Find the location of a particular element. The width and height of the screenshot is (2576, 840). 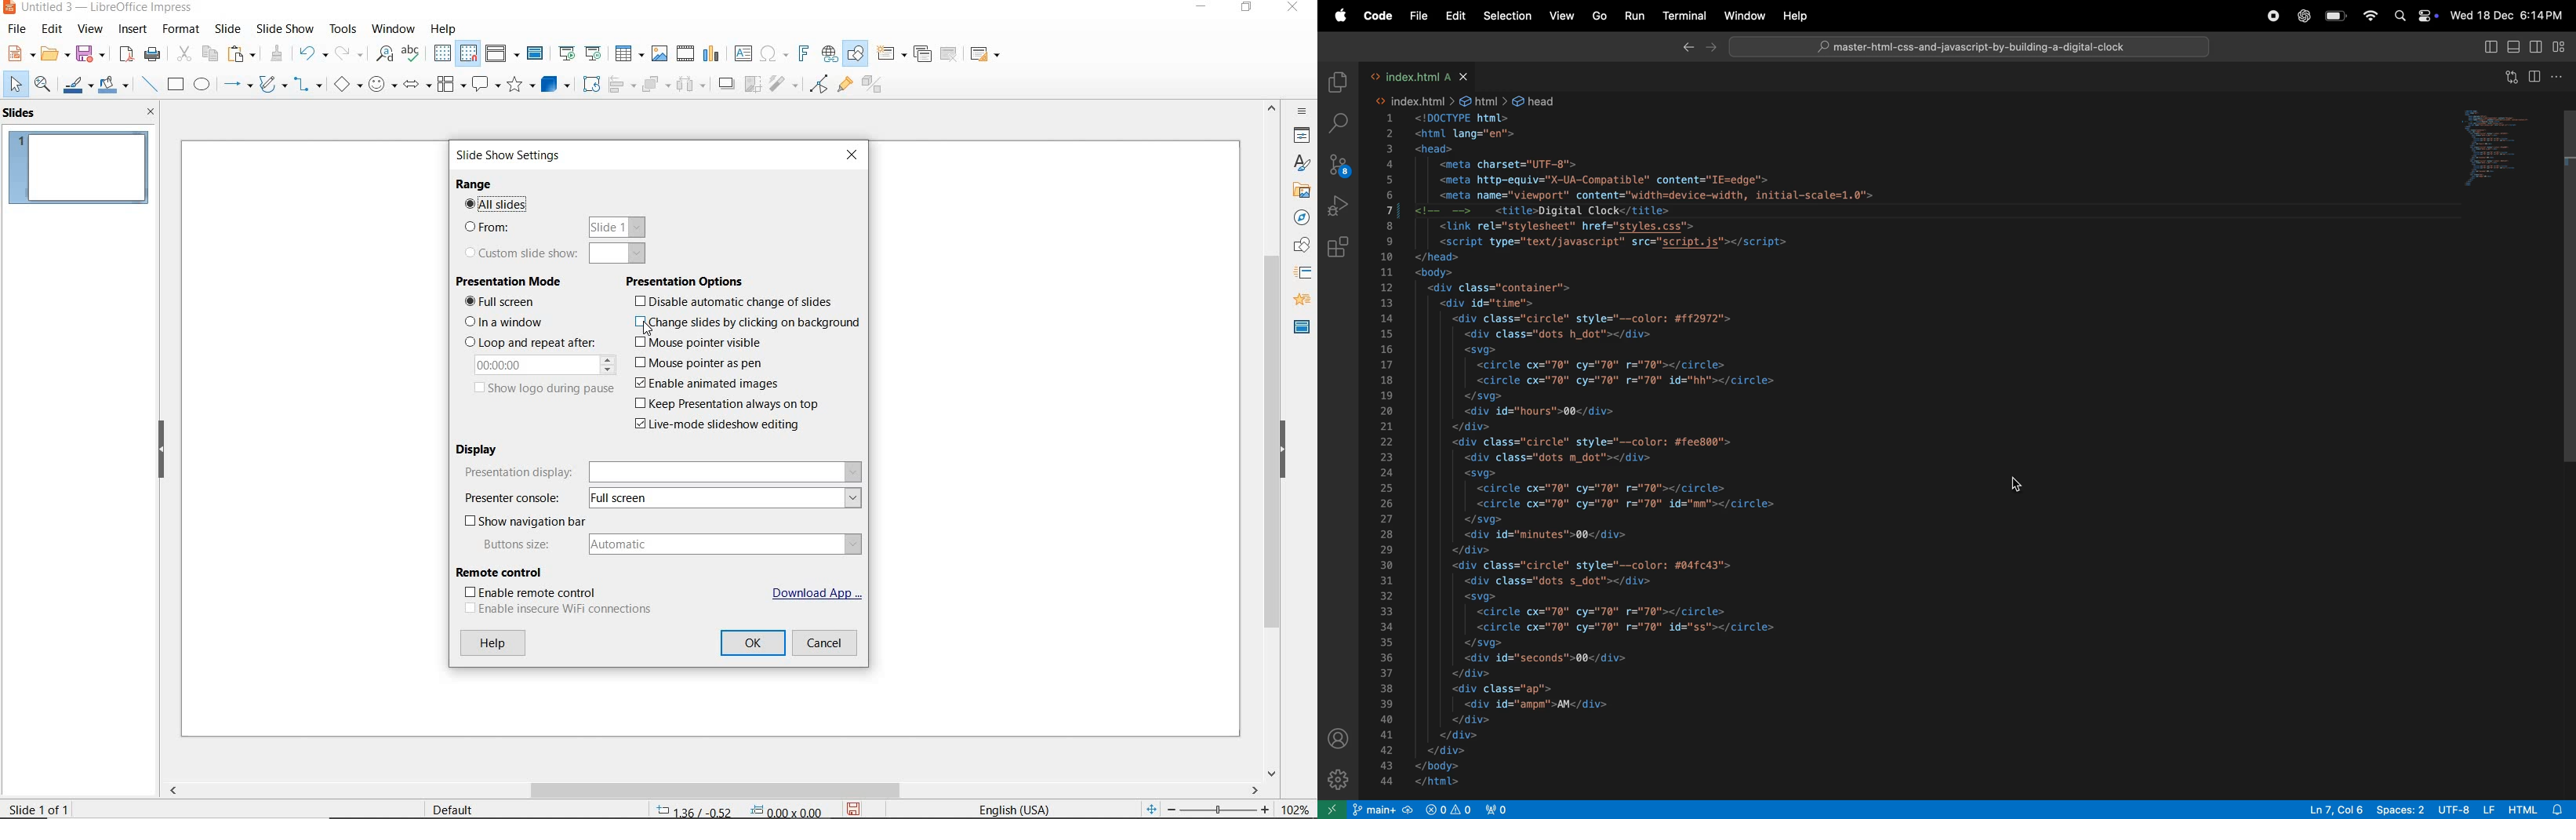

INSERT FRONTWORK TEXT is located at coordinates (801, 52).